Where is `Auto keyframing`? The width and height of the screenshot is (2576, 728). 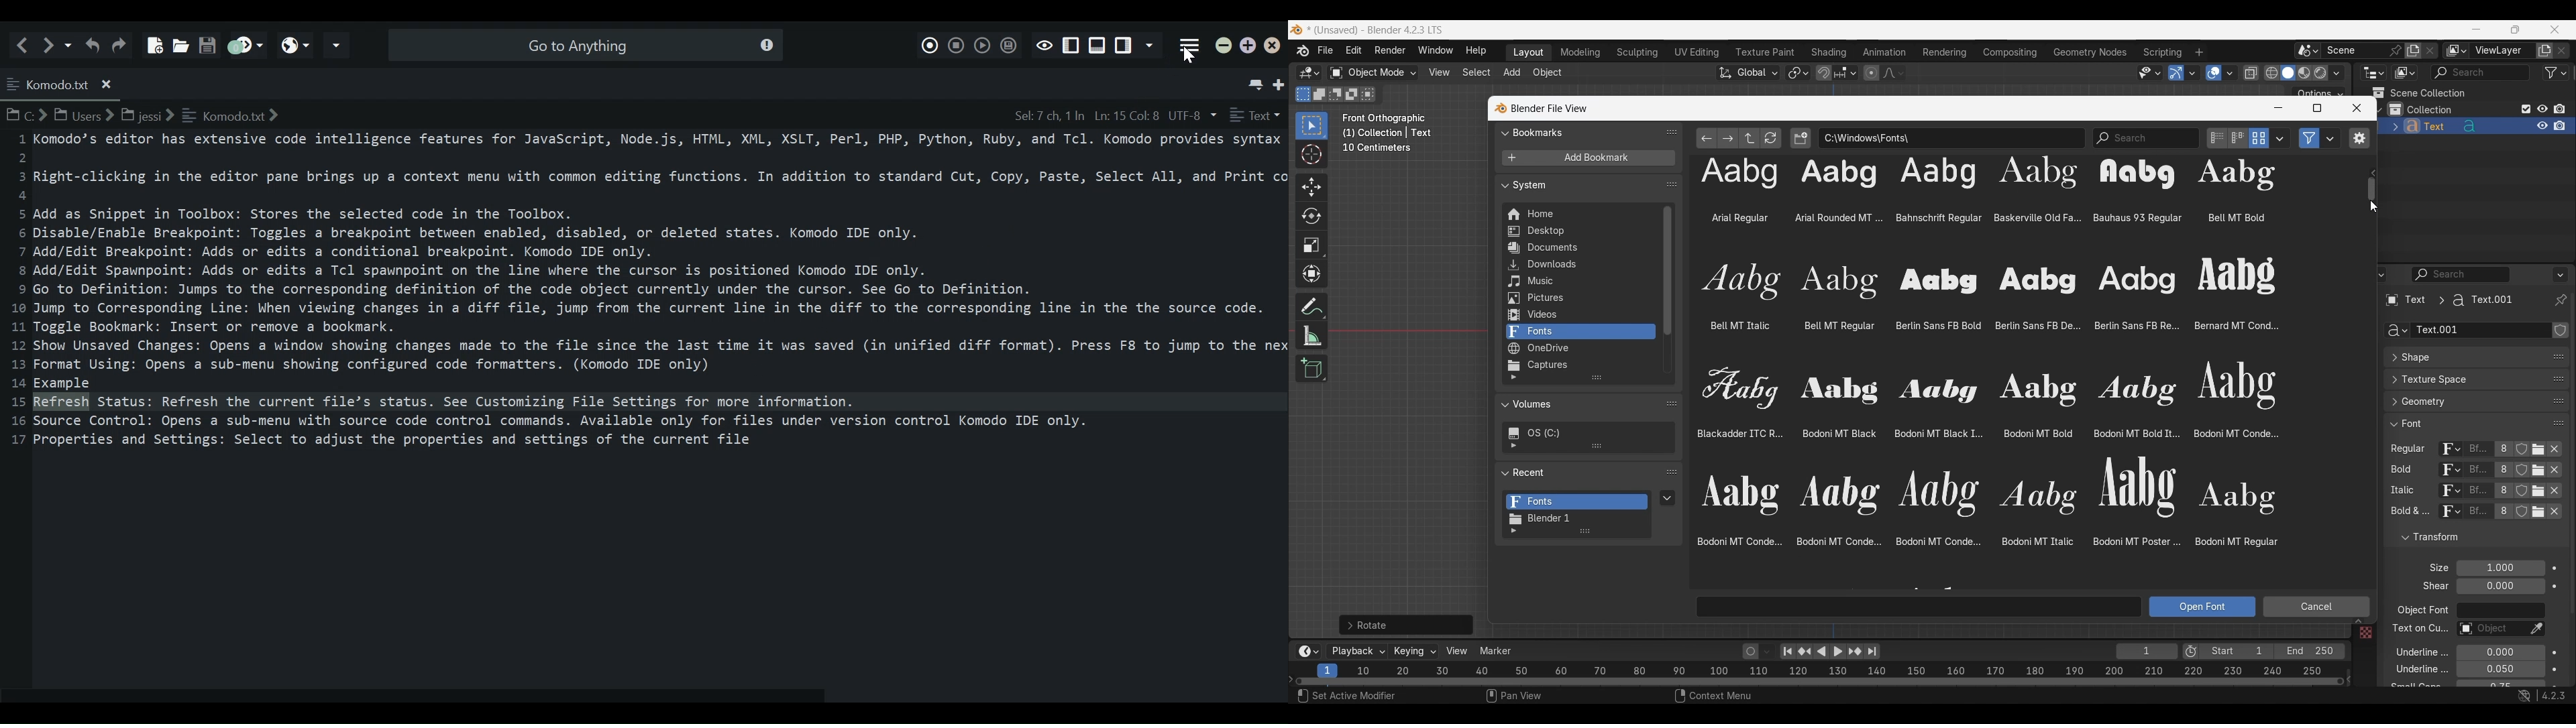 Auto keyframing is located at coordinates (1767, 652).